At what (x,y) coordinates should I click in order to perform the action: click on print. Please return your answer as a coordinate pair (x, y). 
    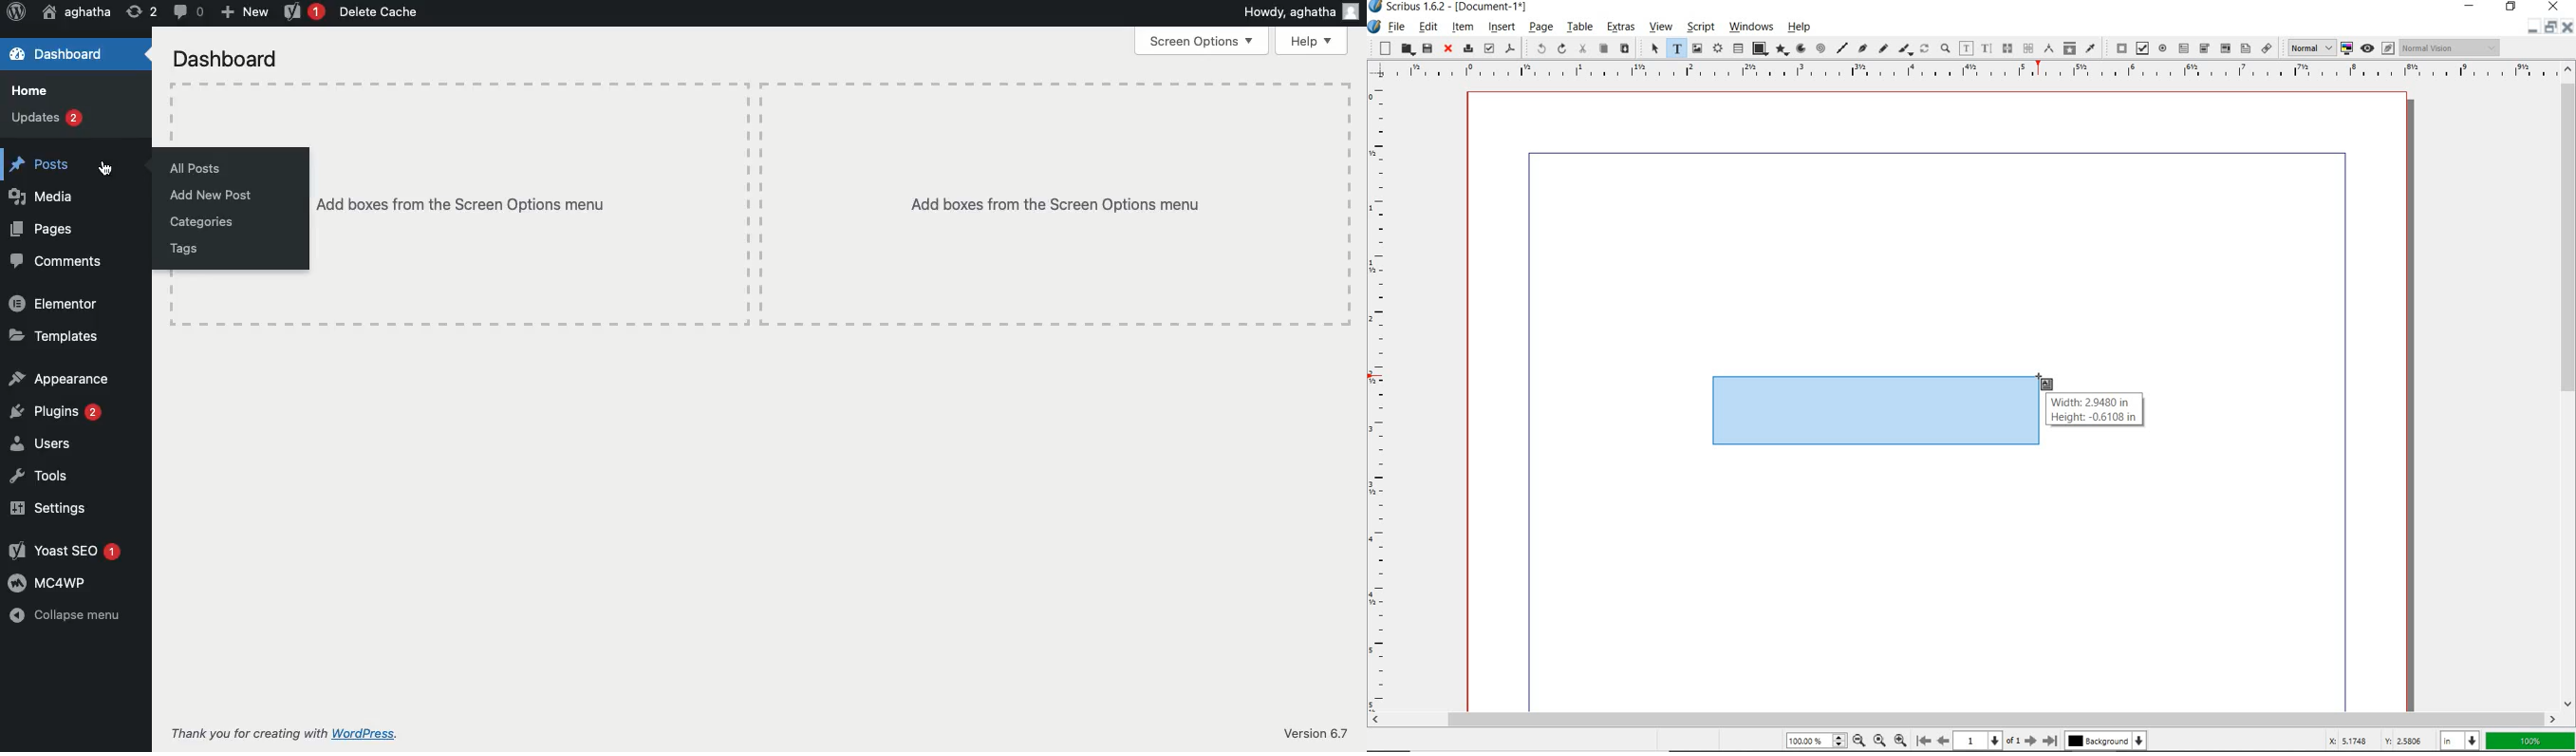
    Looking at the image, I should click on (1467, 48).